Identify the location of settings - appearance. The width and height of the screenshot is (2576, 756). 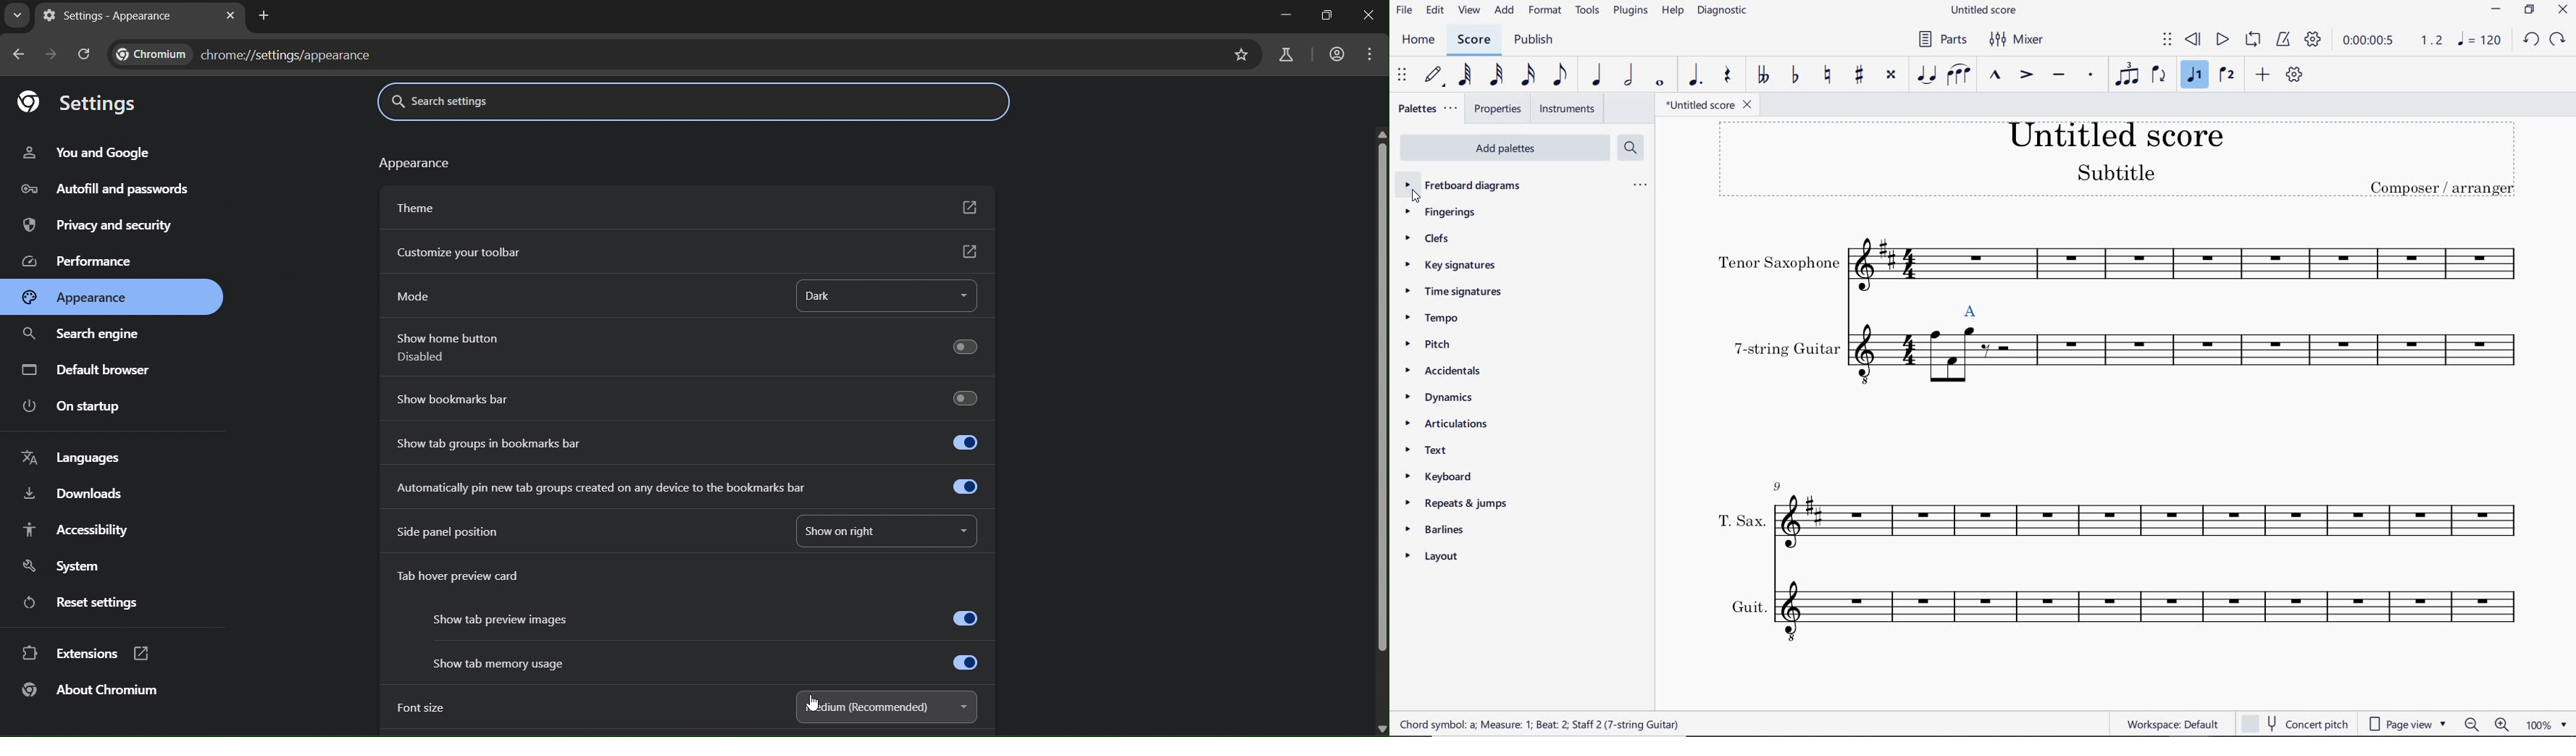
(109, 17).